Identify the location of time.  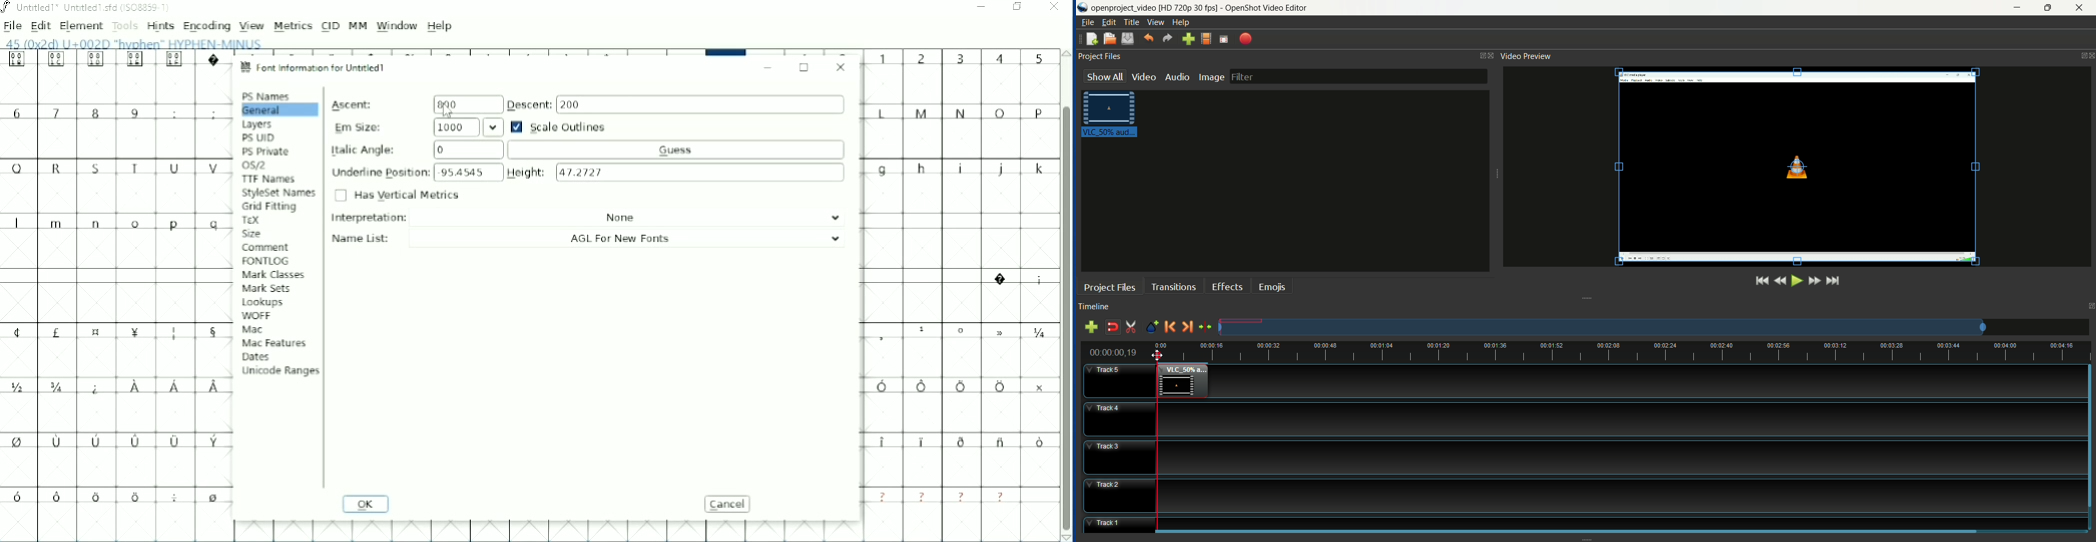
(1118, 352).